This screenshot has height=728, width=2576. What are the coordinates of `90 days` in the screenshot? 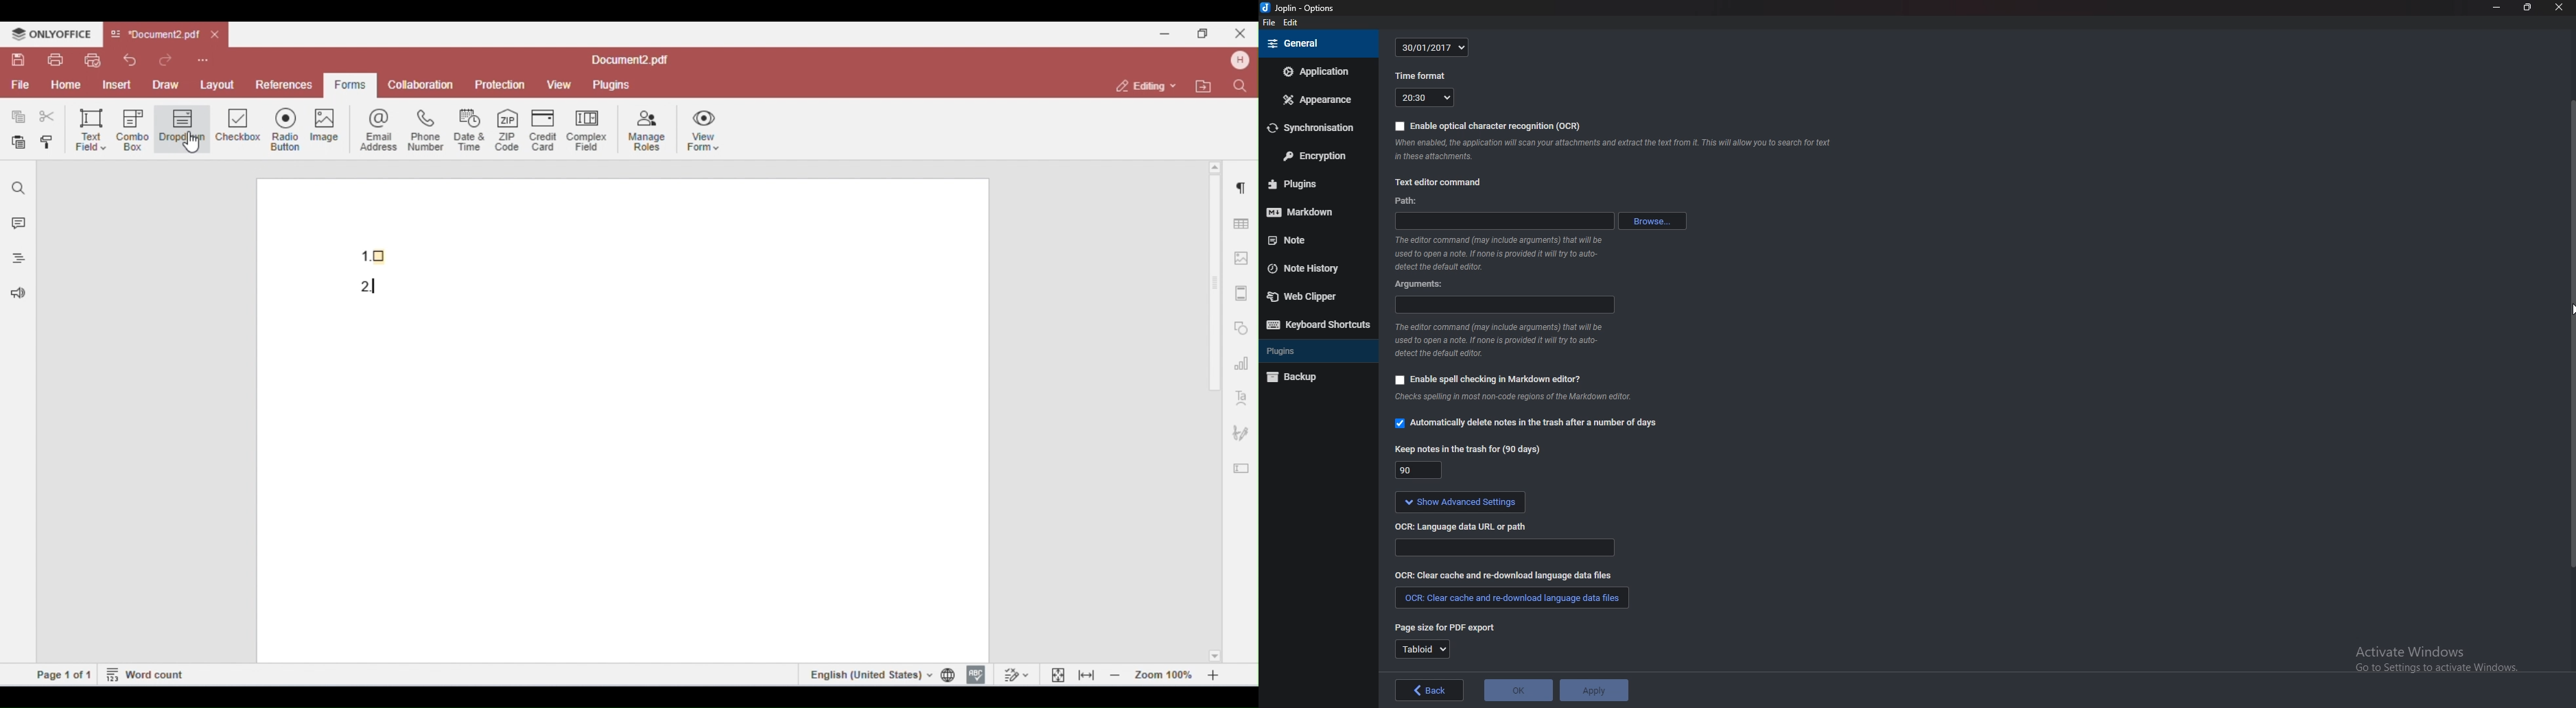 It's located at (1418, 472).